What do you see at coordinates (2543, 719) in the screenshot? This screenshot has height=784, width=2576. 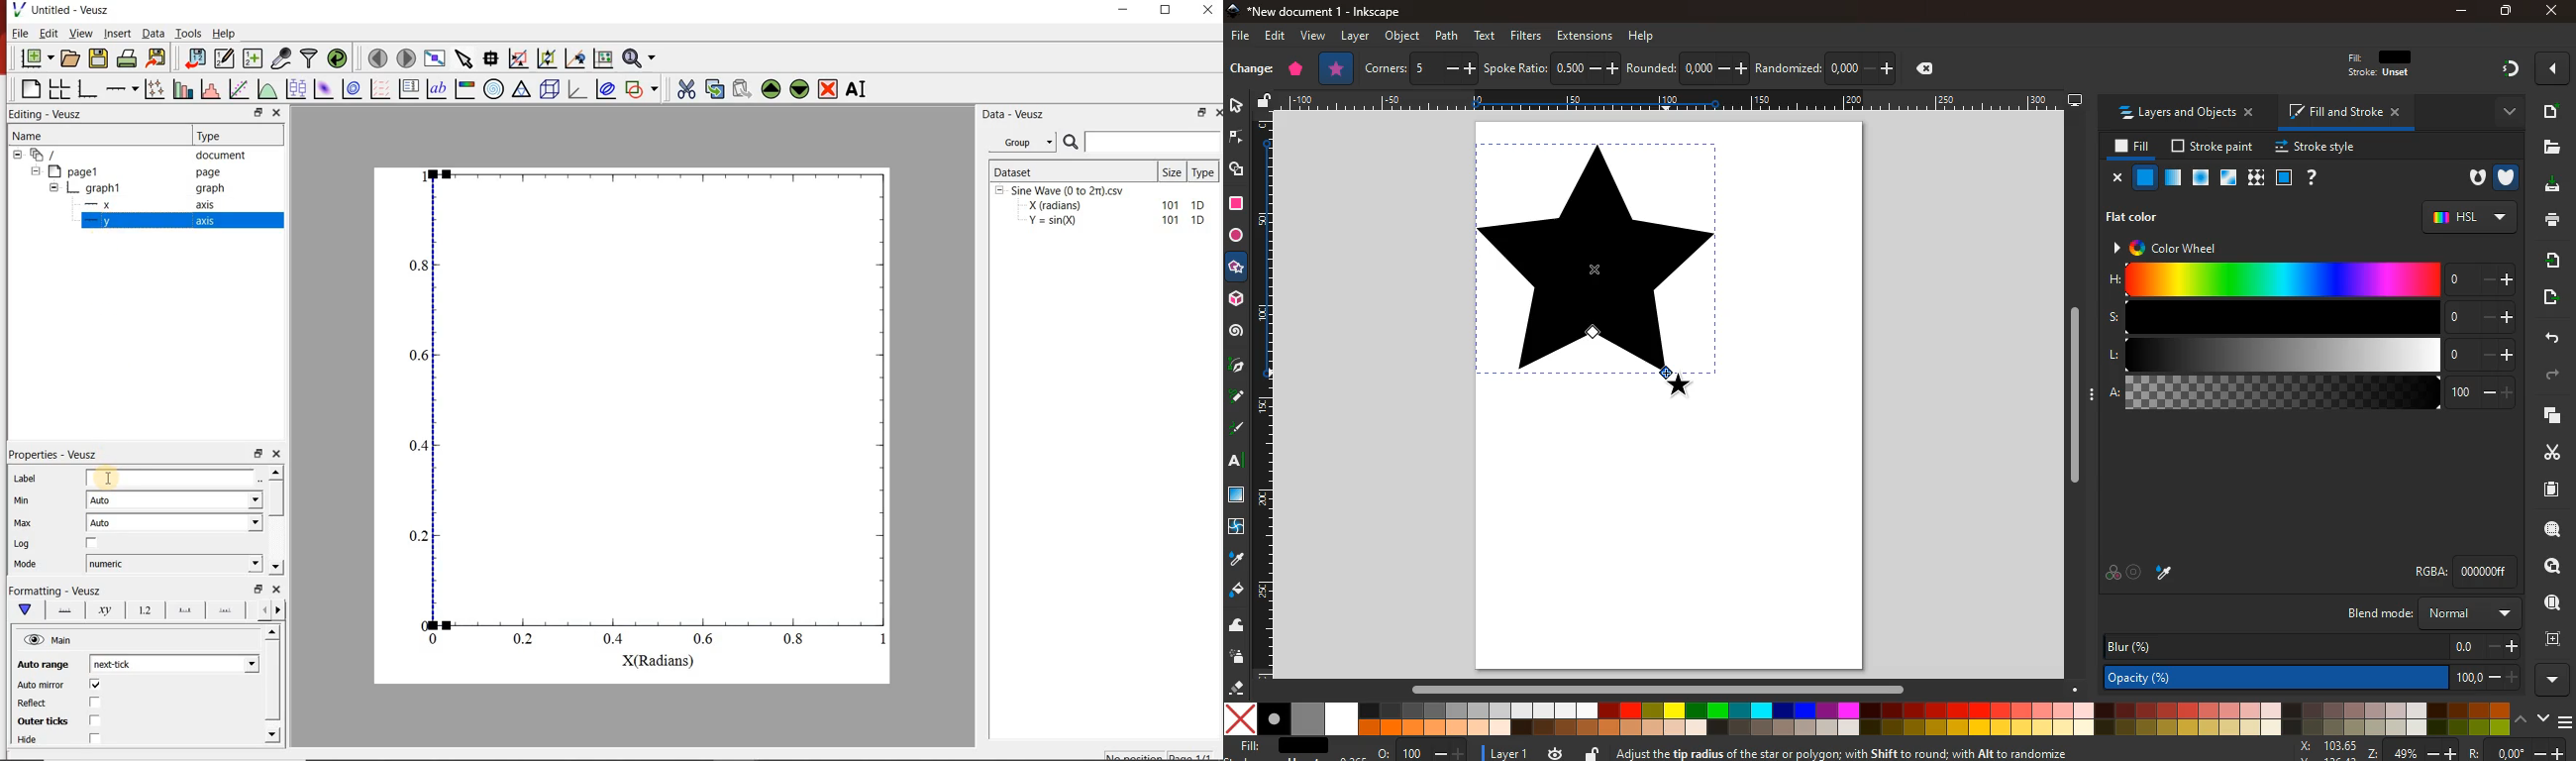 I see `down` at bounding box center [2543, 719].